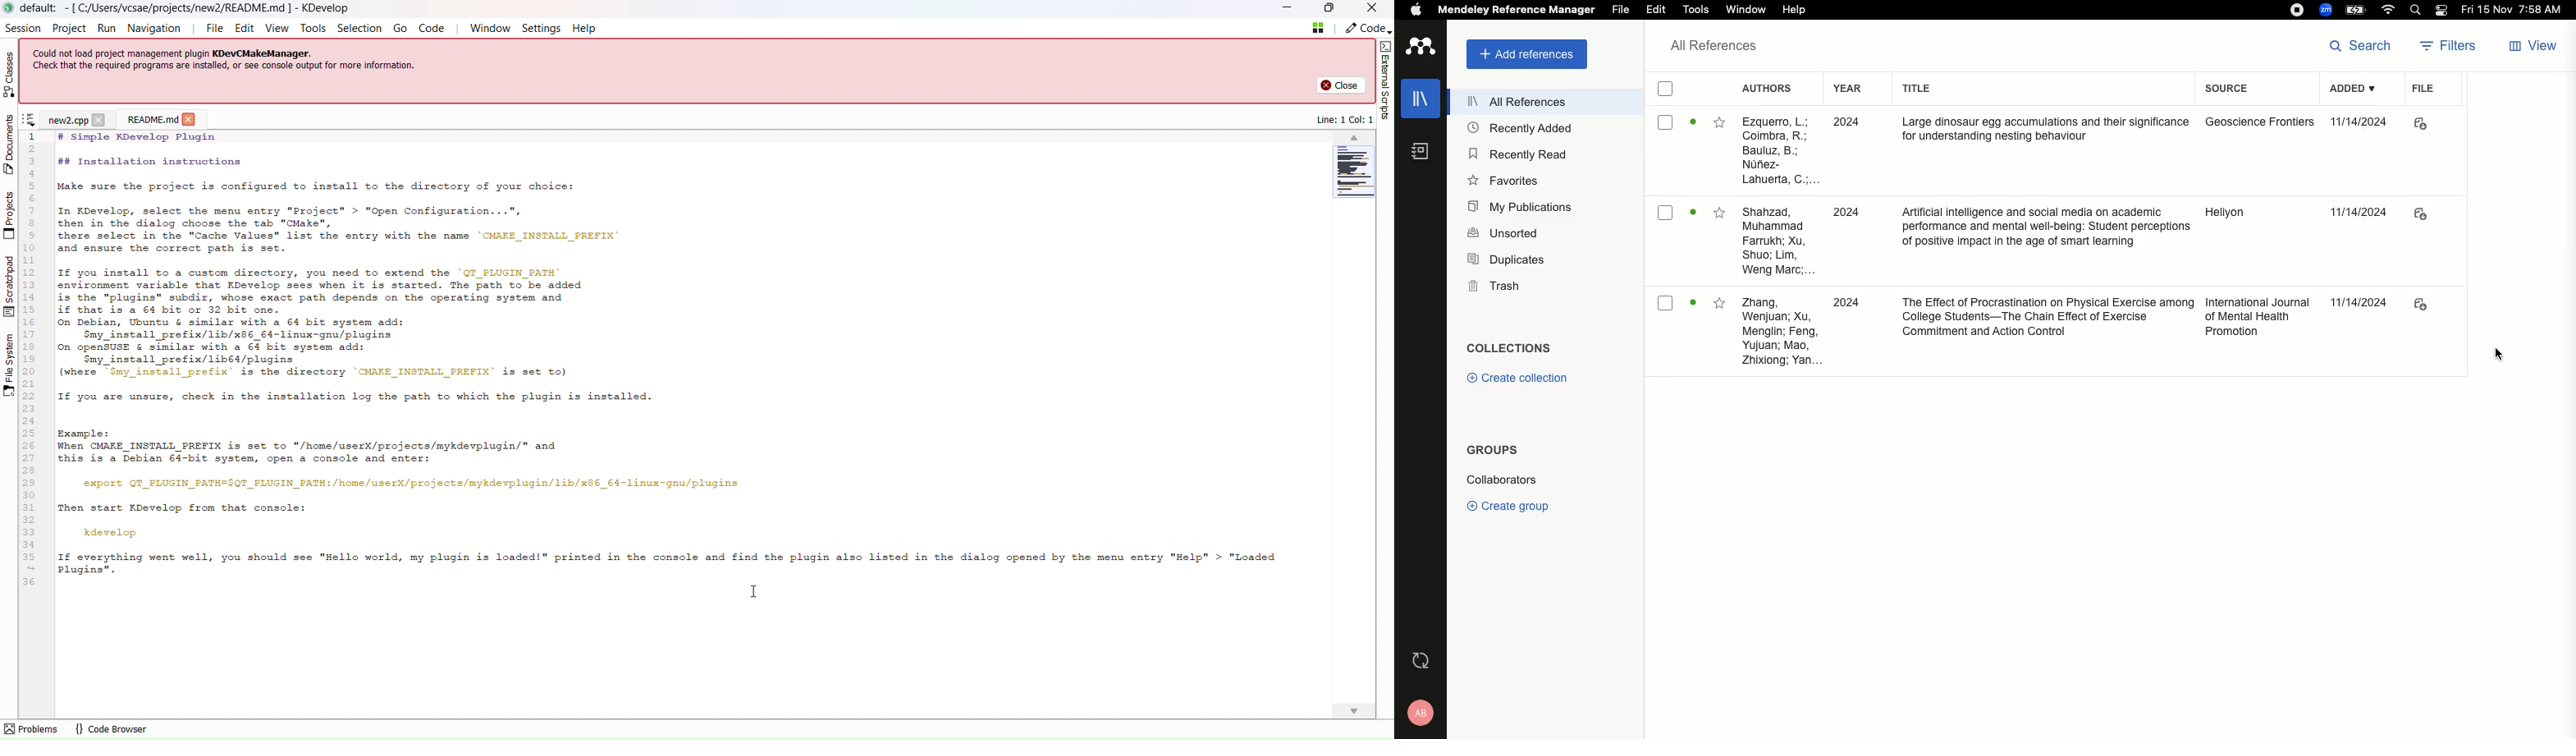 This screenshot has height=756, width=2576. What do you see at coordinates (2355, 10) in the screenshot?
I see `Charge` at bounding box center [2355, 10].